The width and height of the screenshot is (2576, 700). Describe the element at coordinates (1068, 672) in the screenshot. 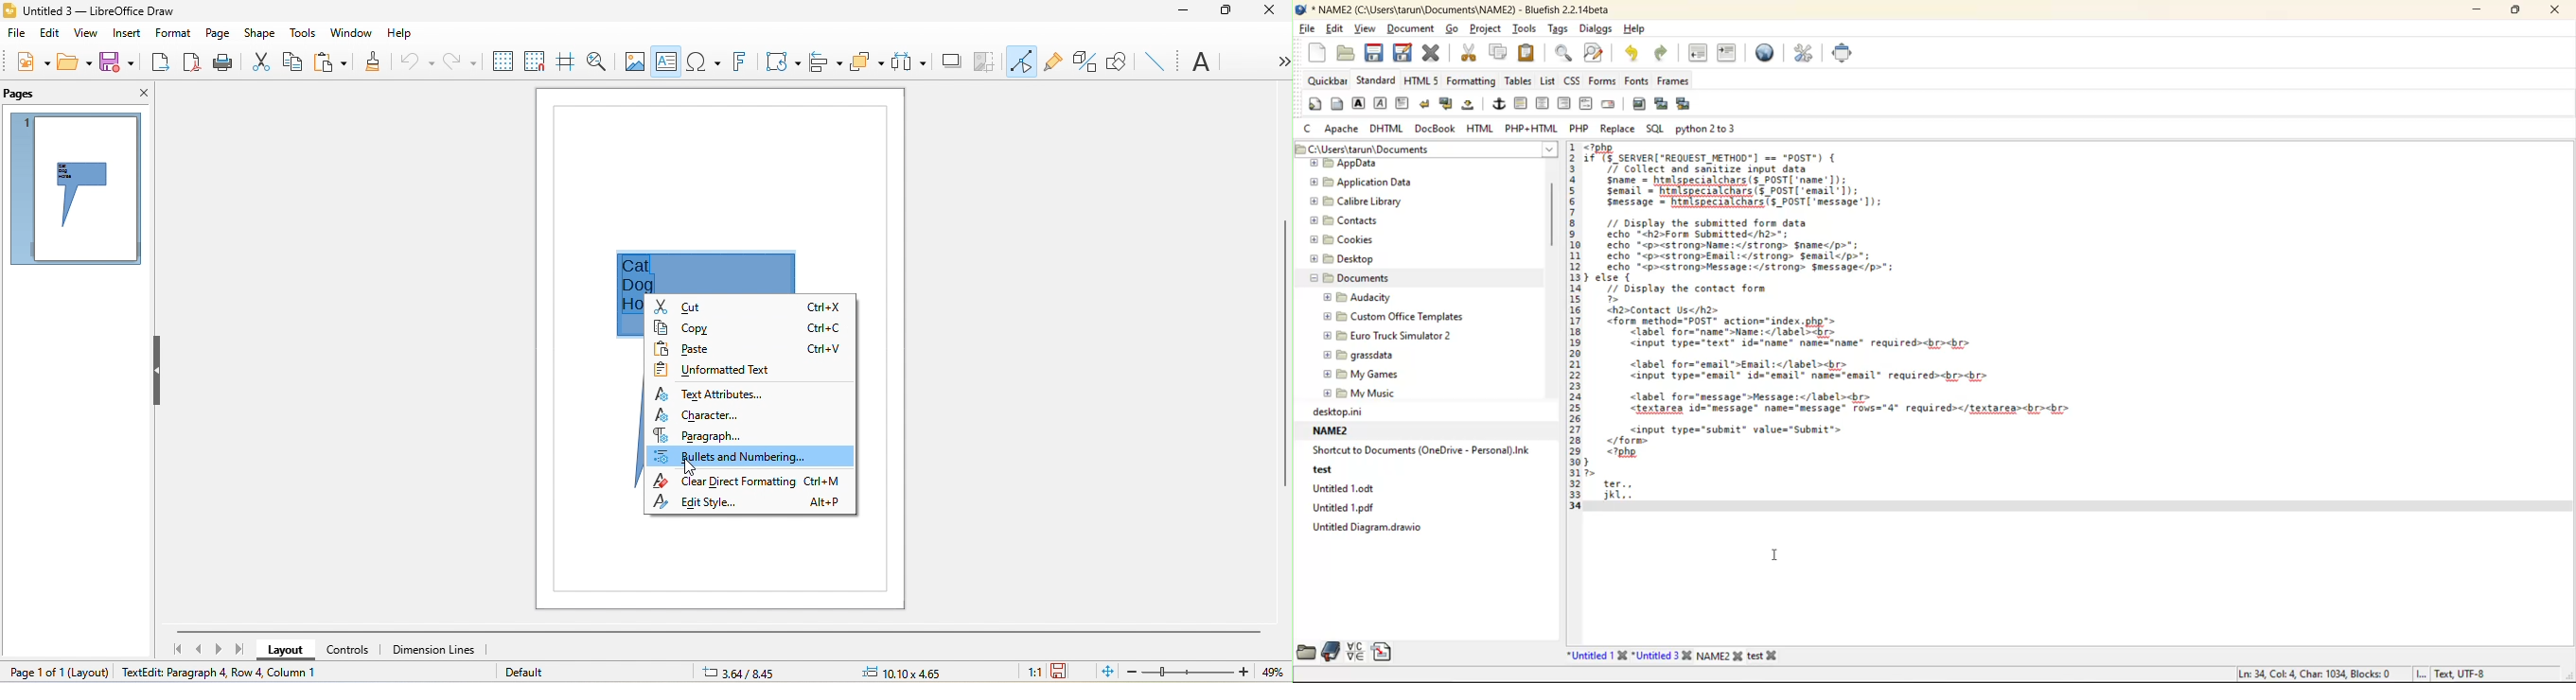

I see `the document has not been modified since the last save` at that location.